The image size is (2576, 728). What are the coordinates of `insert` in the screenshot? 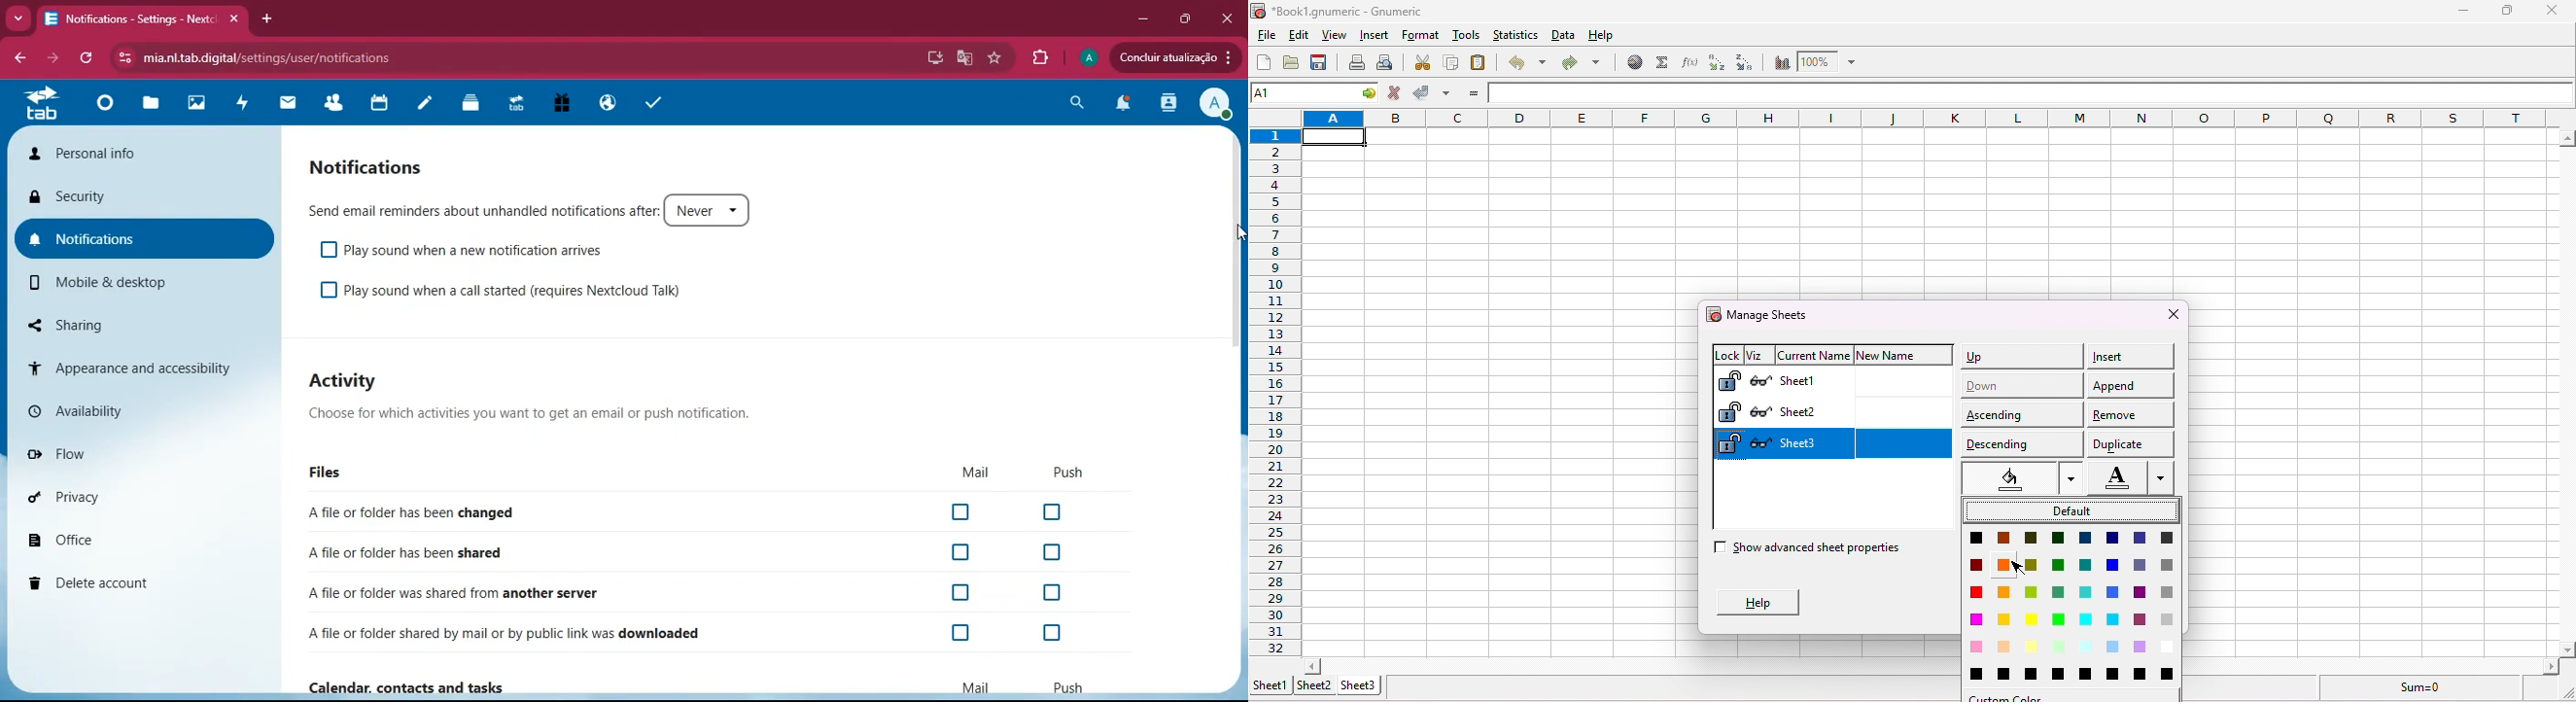 It's located at (1376, 36).